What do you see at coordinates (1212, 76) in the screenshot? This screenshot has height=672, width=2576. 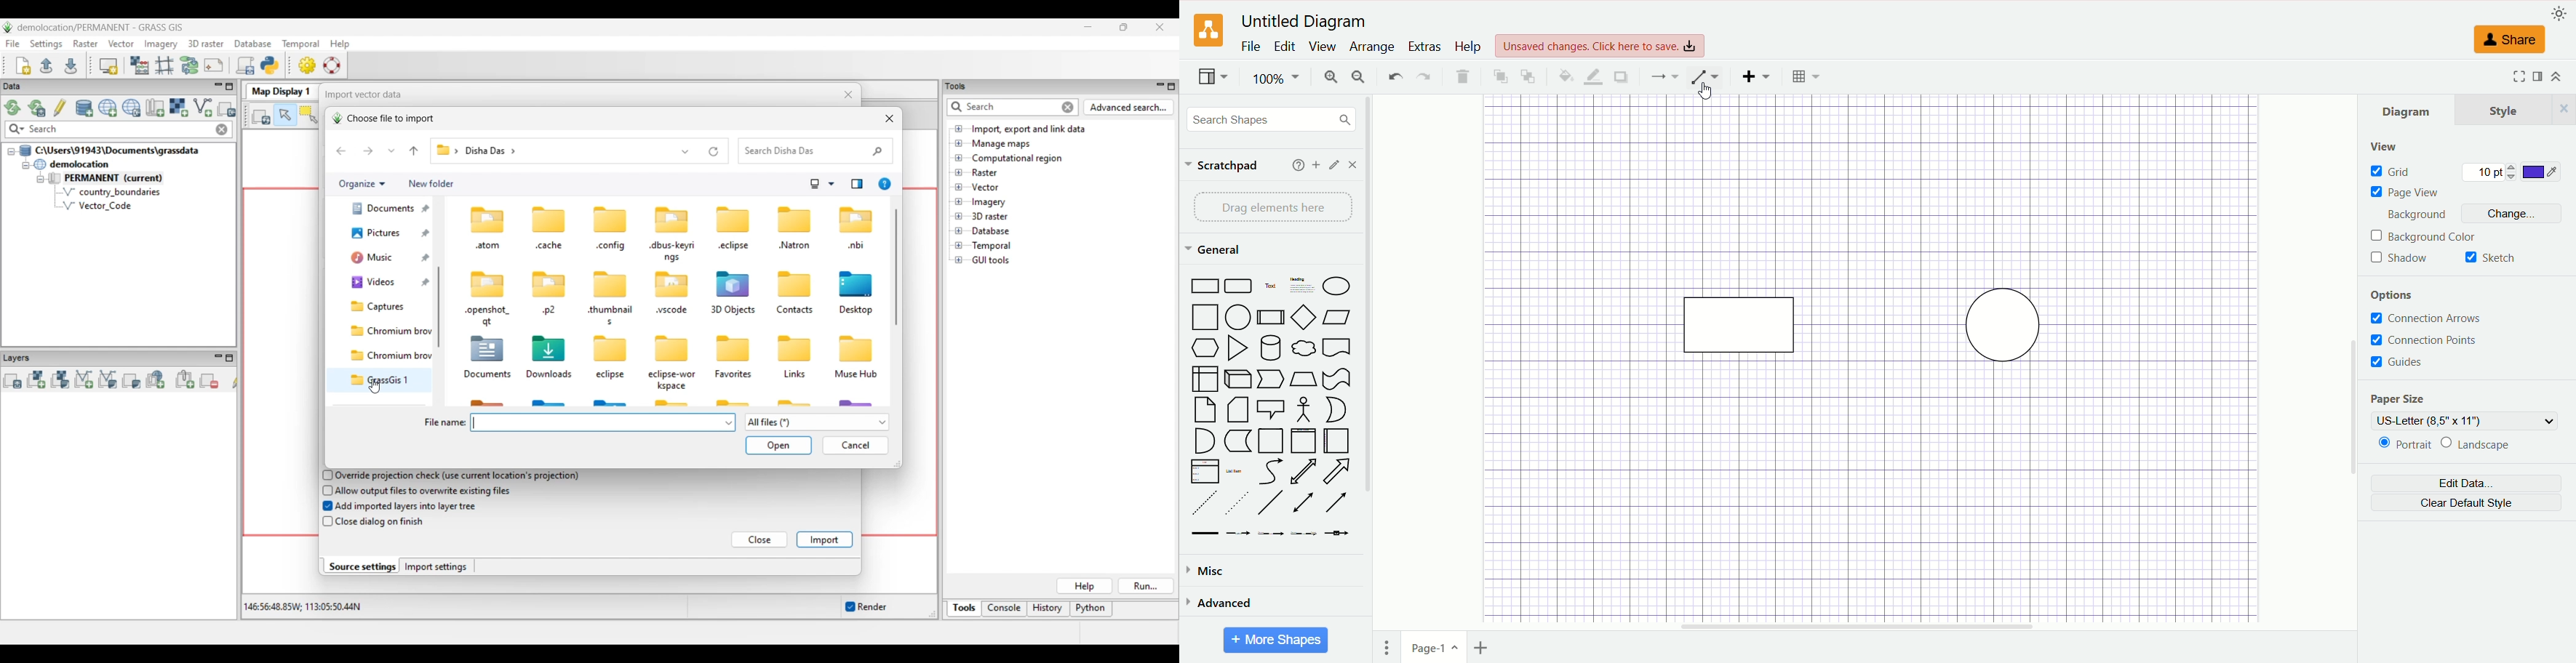 I see `view` at bounding box center [1212, 76].